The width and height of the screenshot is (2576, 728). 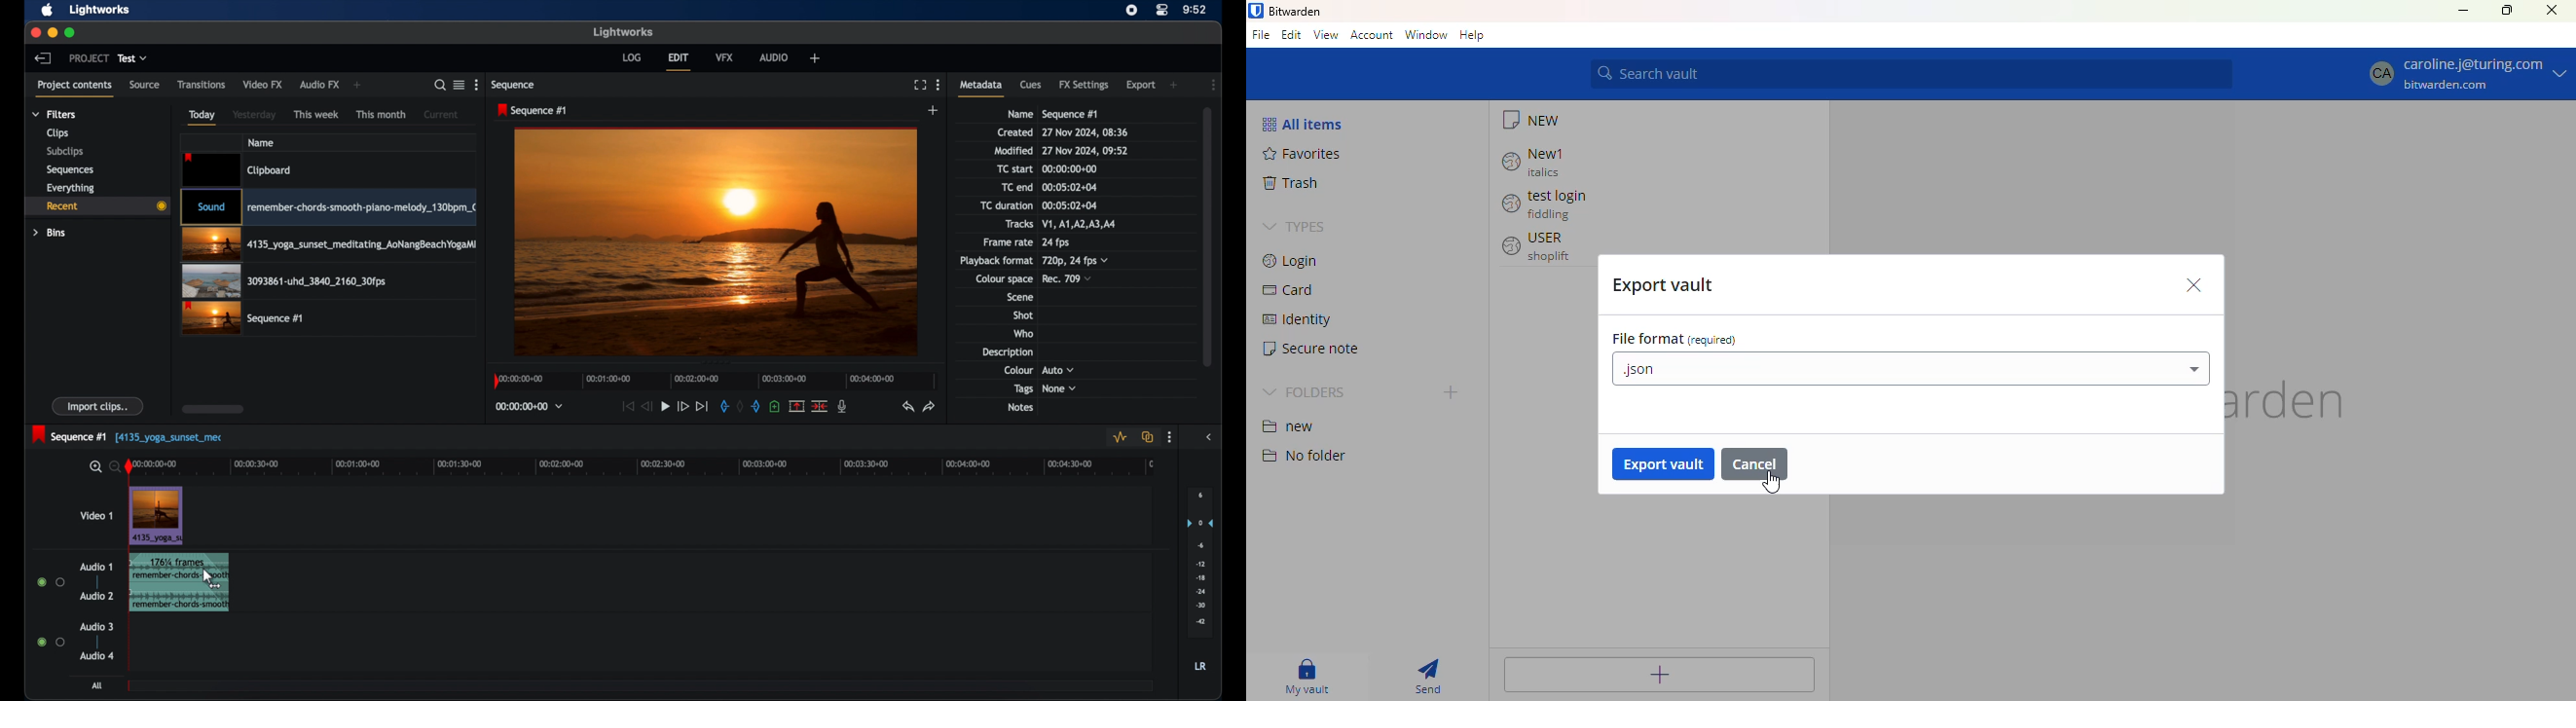 I want to click on notes, so click(x=1020, y=408).